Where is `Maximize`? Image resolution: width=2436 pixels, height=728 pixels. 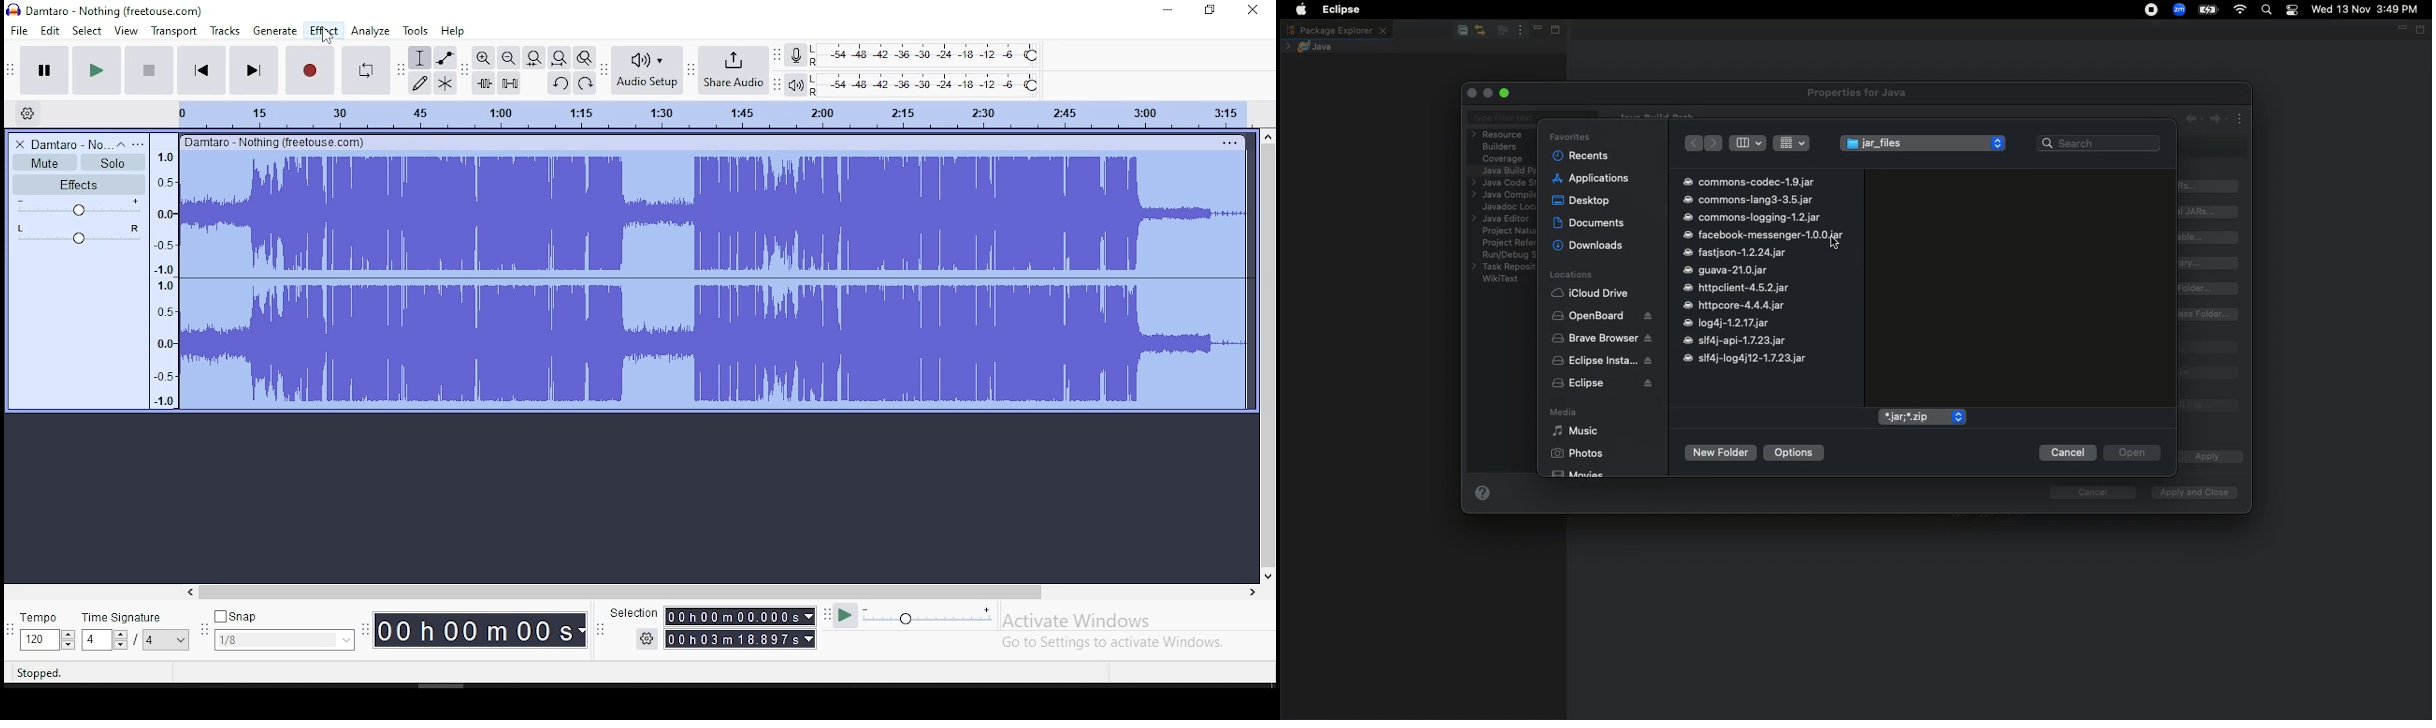
Maximize is located at coordinates (2422, 30).